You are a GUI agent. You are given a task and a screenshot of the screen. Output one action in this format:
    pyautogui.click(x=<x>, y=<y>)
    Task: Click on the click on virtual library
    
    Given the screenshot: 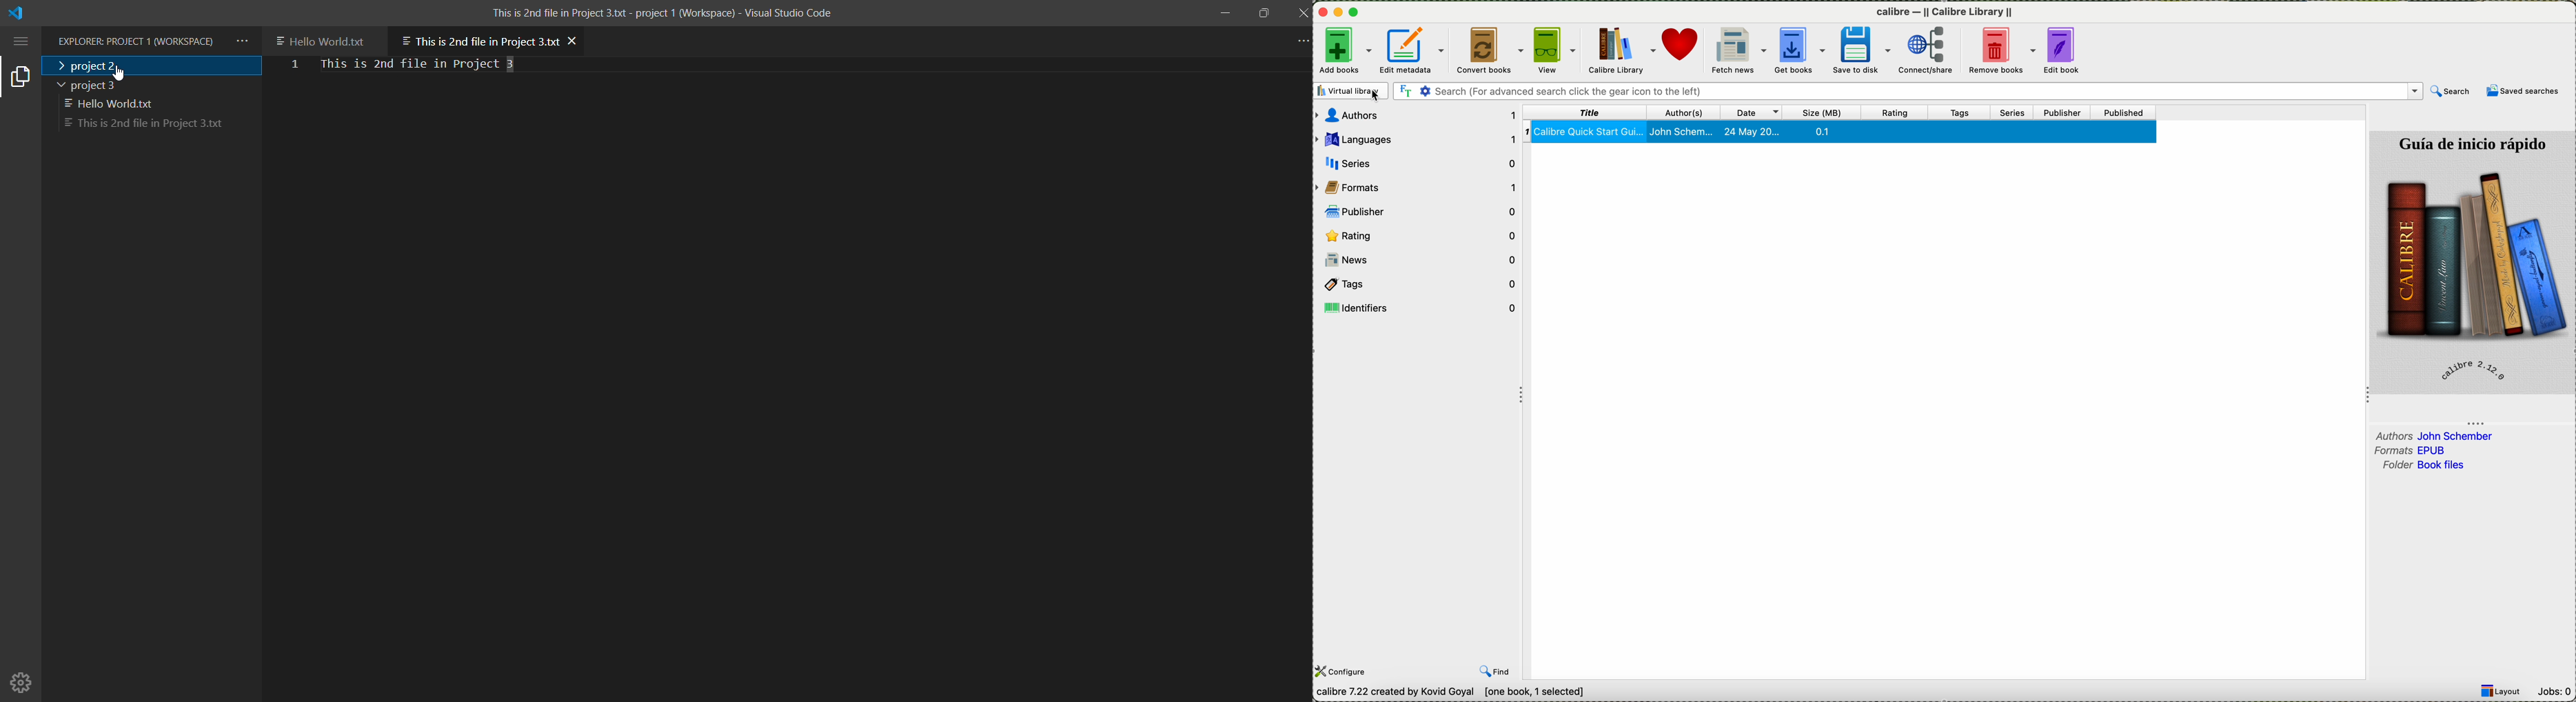 What is the action you would take?
    pyautogui.click(x=1350, y=91)
    